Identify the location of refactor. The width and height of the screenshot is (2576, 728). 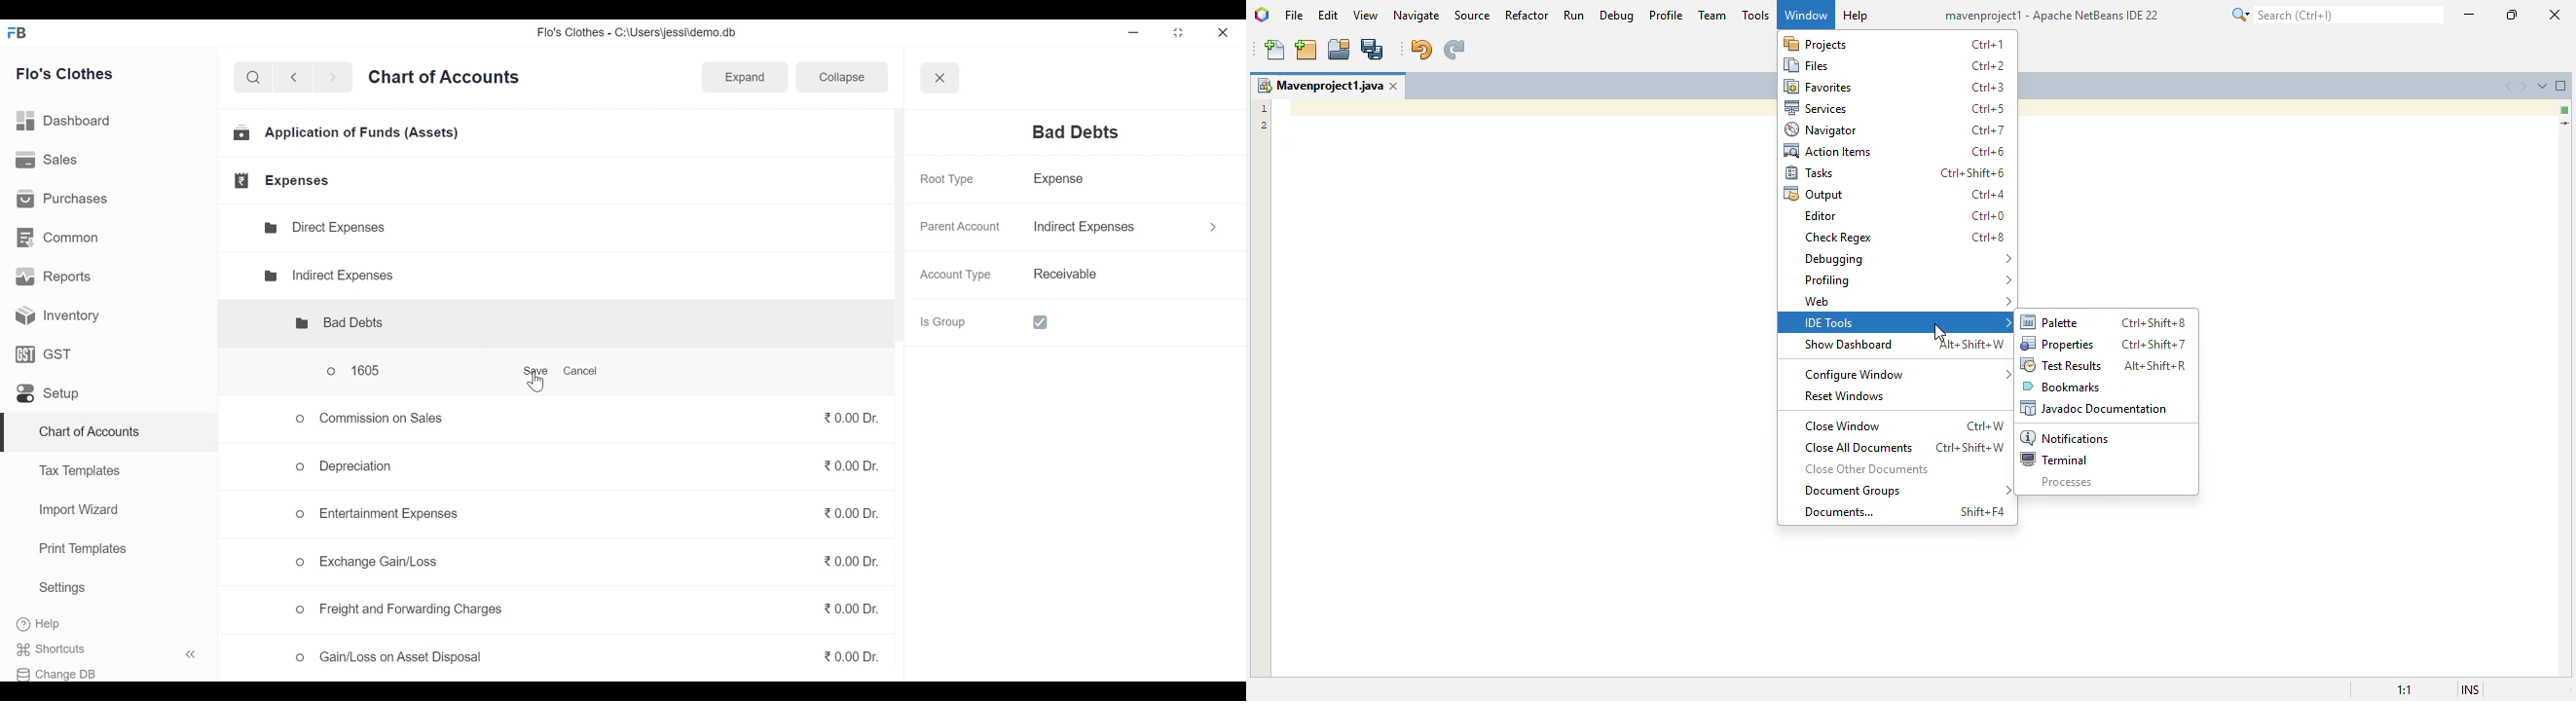
(1527, 15).